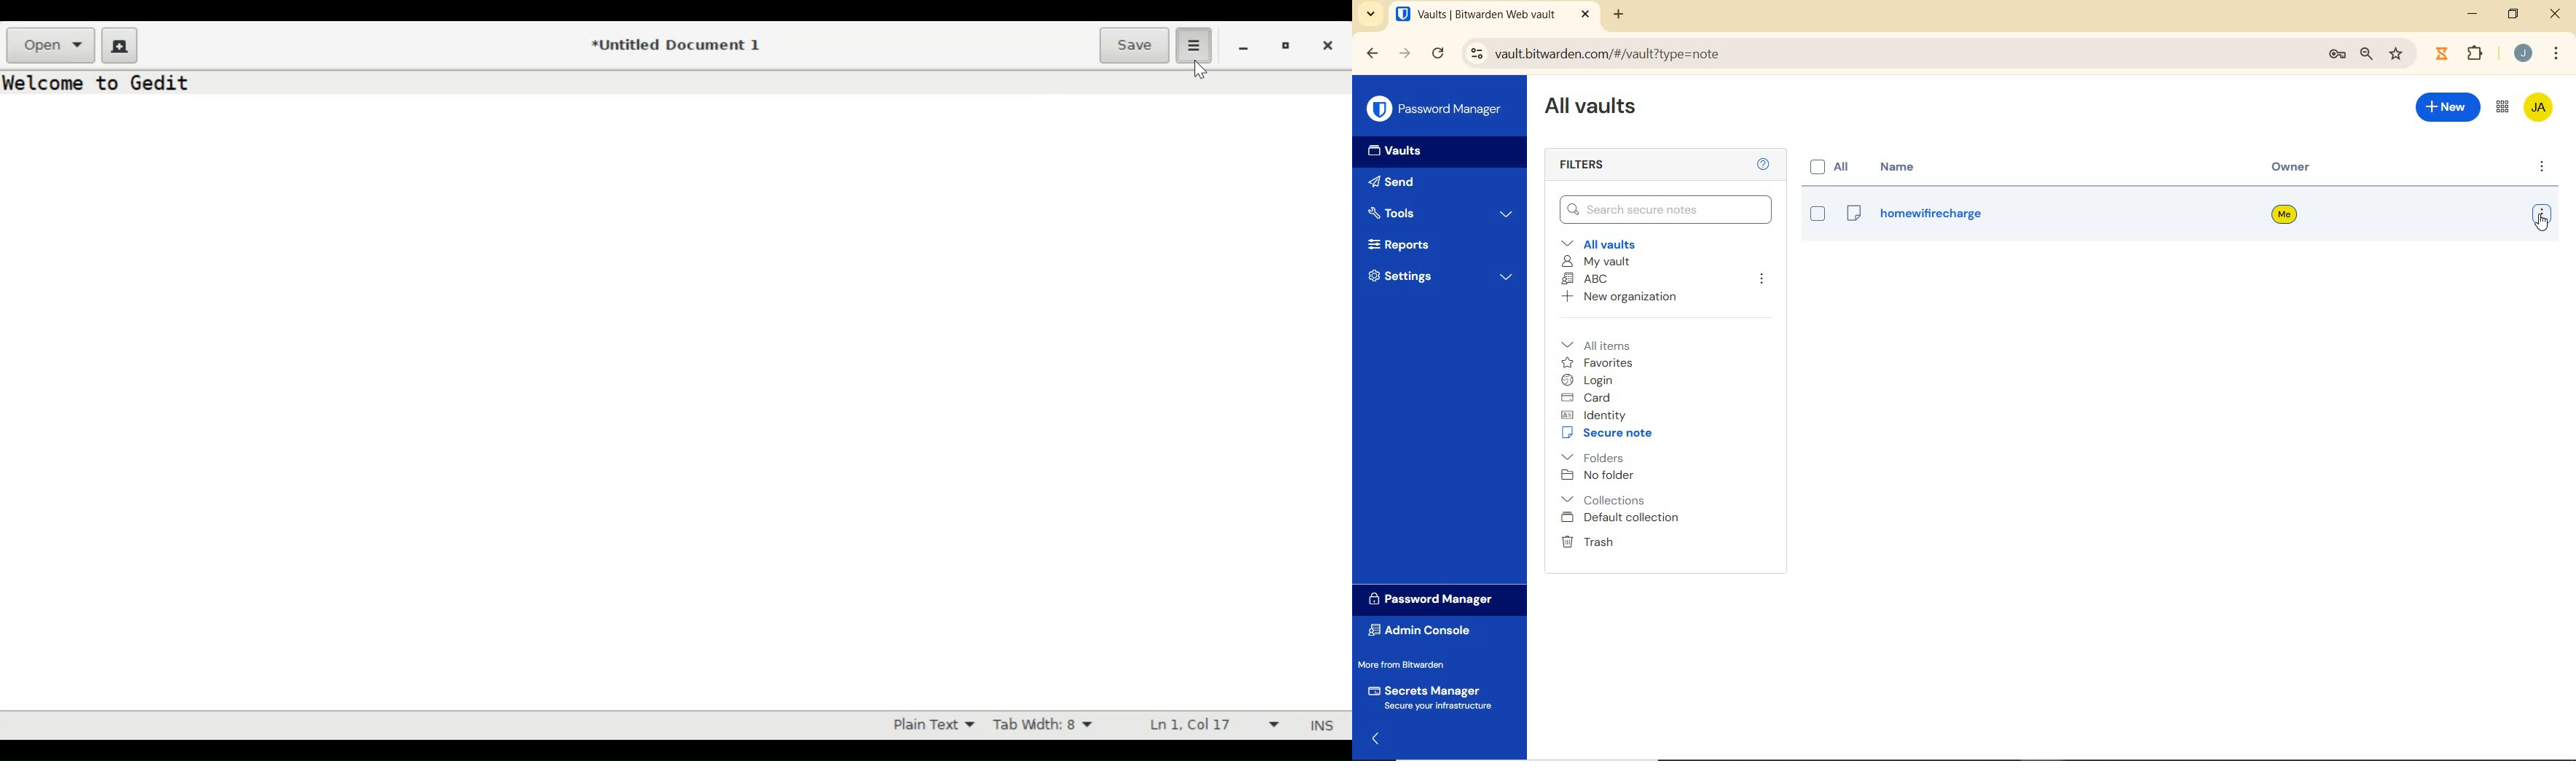 The width and height of the screenshot is (2576, 784). I want to click on card, so click(1588, 397).